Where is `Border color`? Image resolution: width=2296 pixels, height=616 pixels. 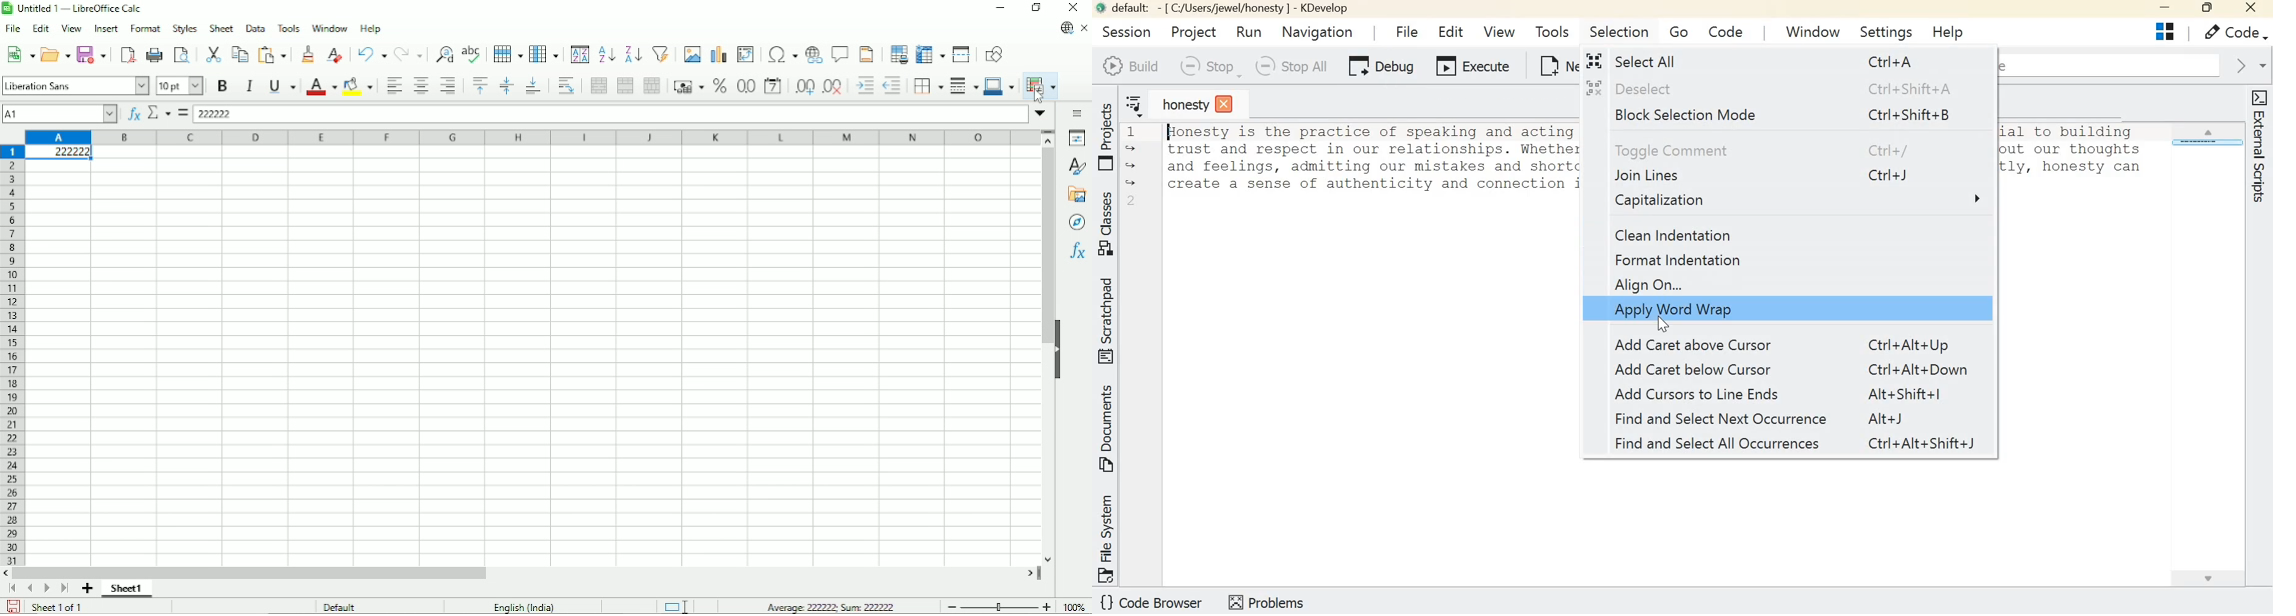 Border color is located at coordinates (1001, 86).